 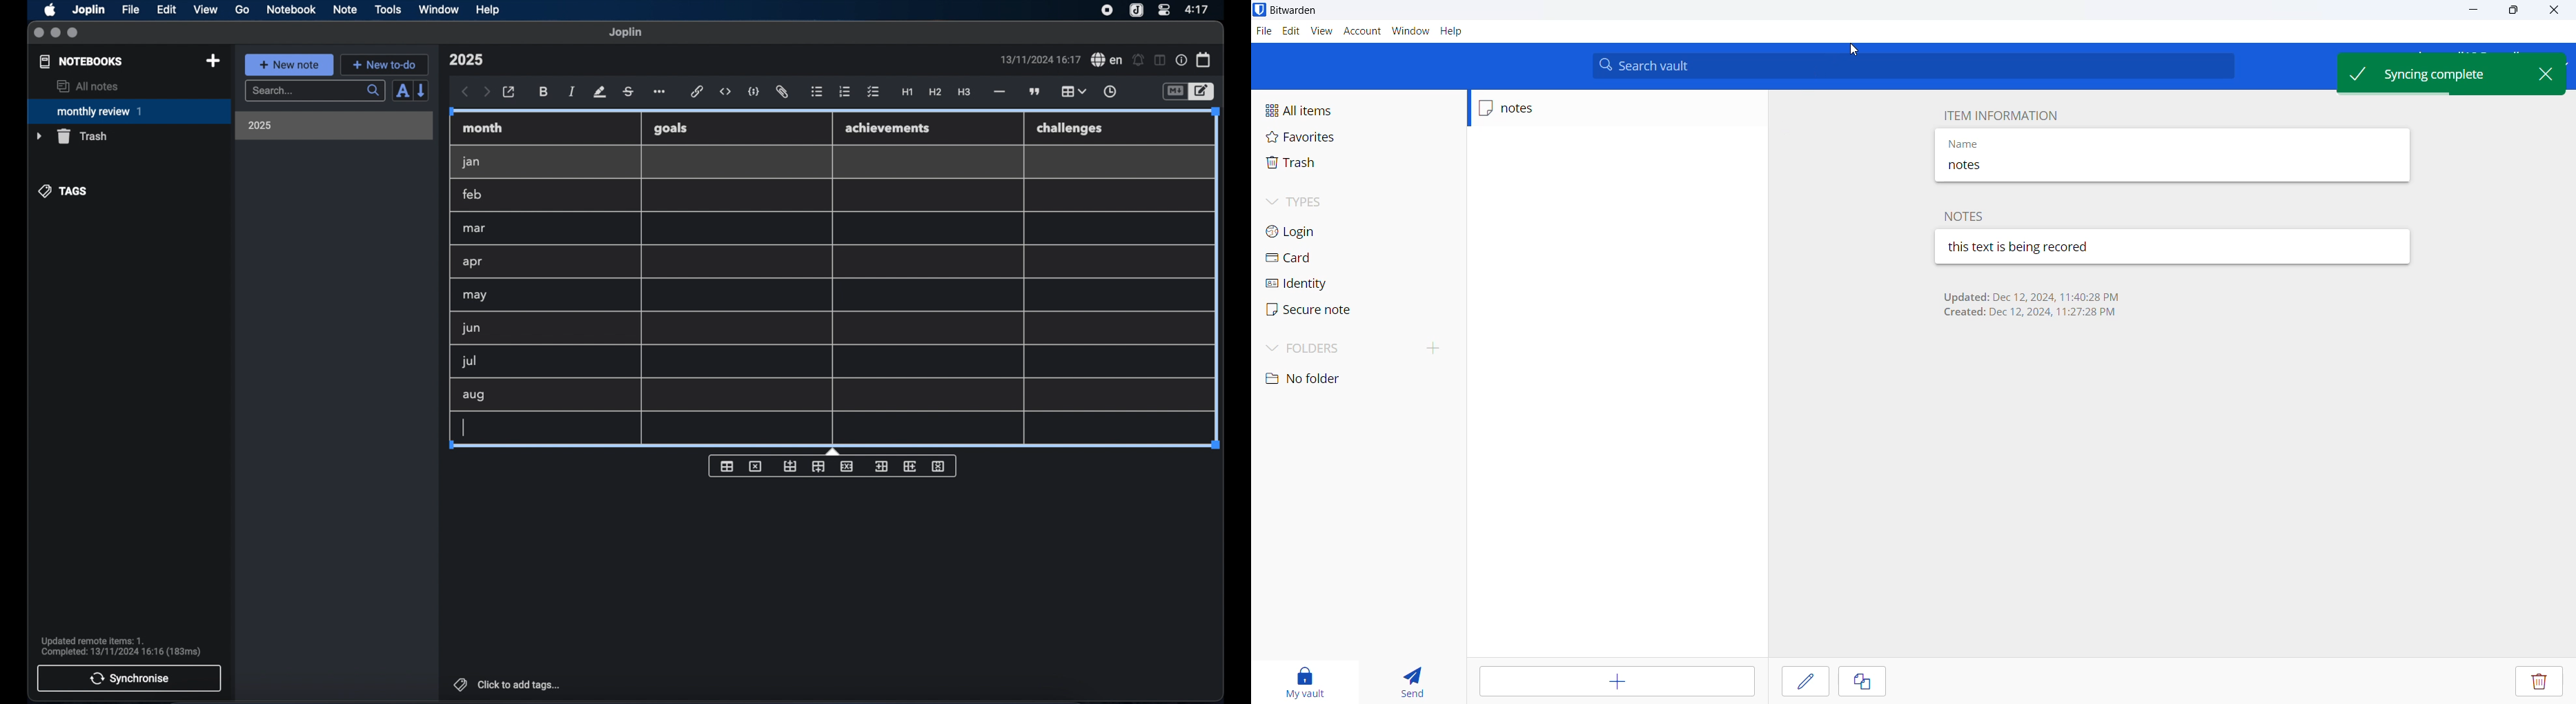 I want to click on screen recorder icon, so click(x=1107, y=10).